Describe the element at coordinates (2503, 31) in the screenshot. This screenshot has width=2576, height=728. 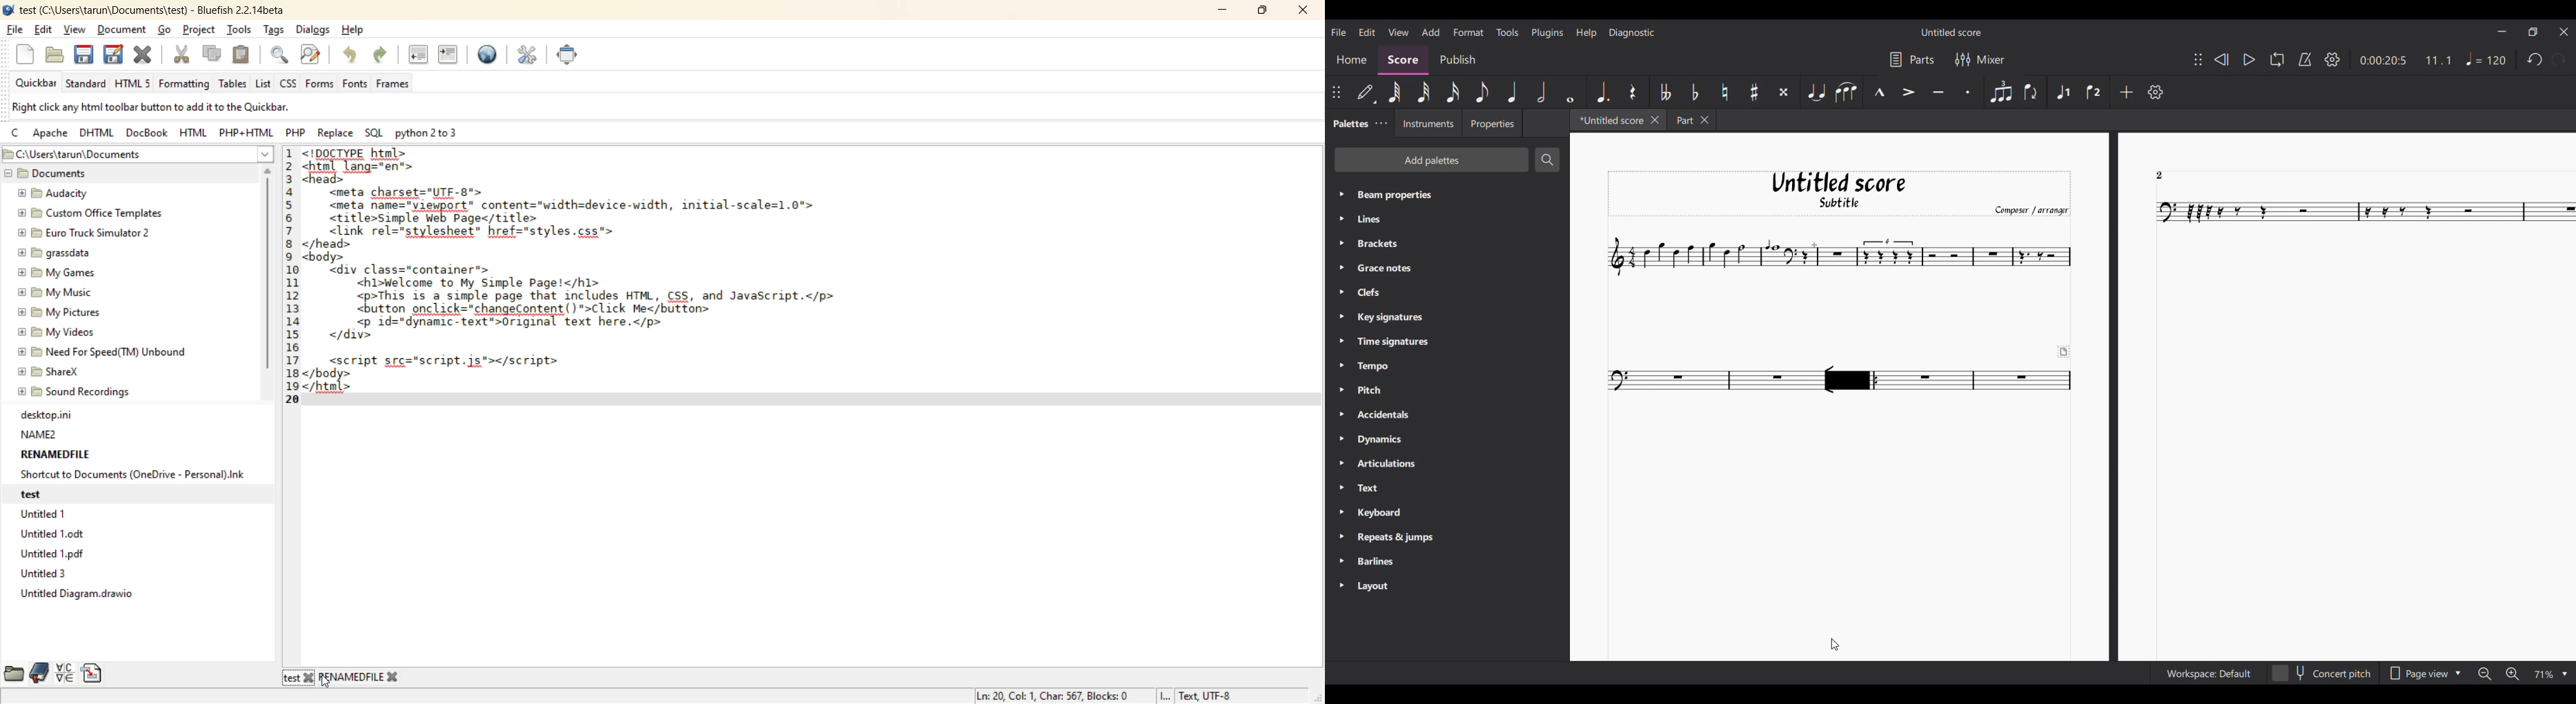
I see `Minimize` at that location.